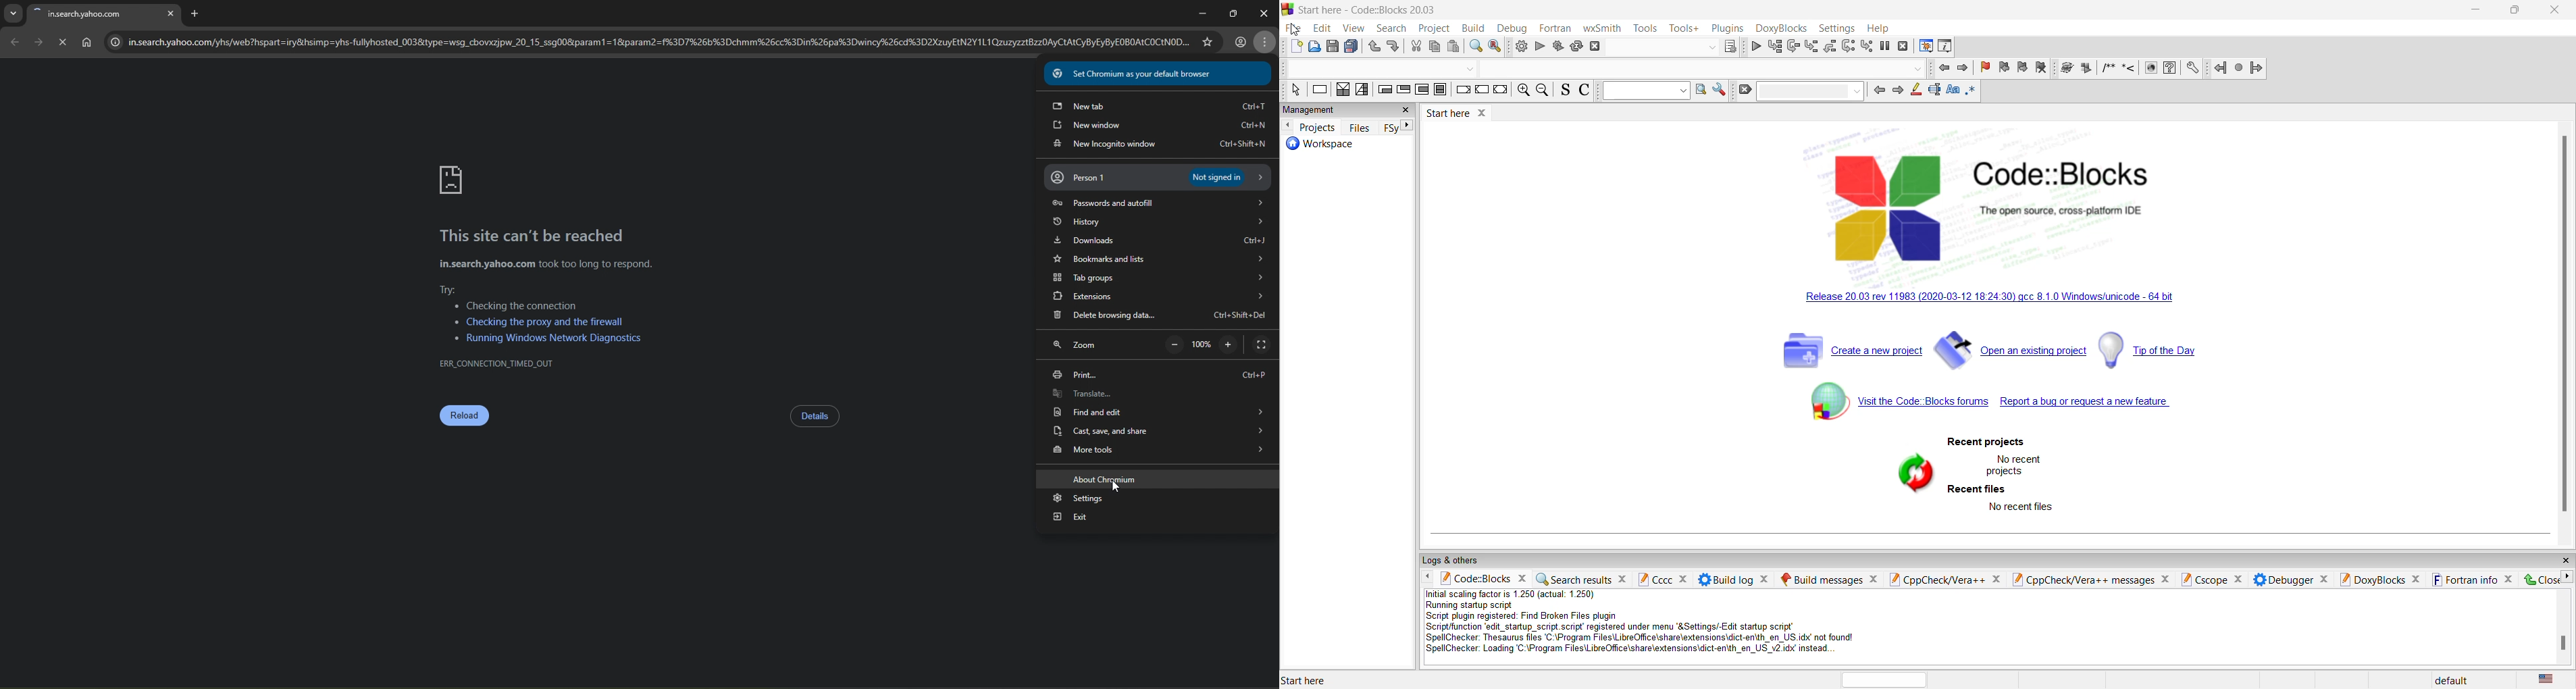 The image size is (2576, 700). Describe the element at coordinates (1572, 579) in the screenshot. I see `search result pane` at that location.